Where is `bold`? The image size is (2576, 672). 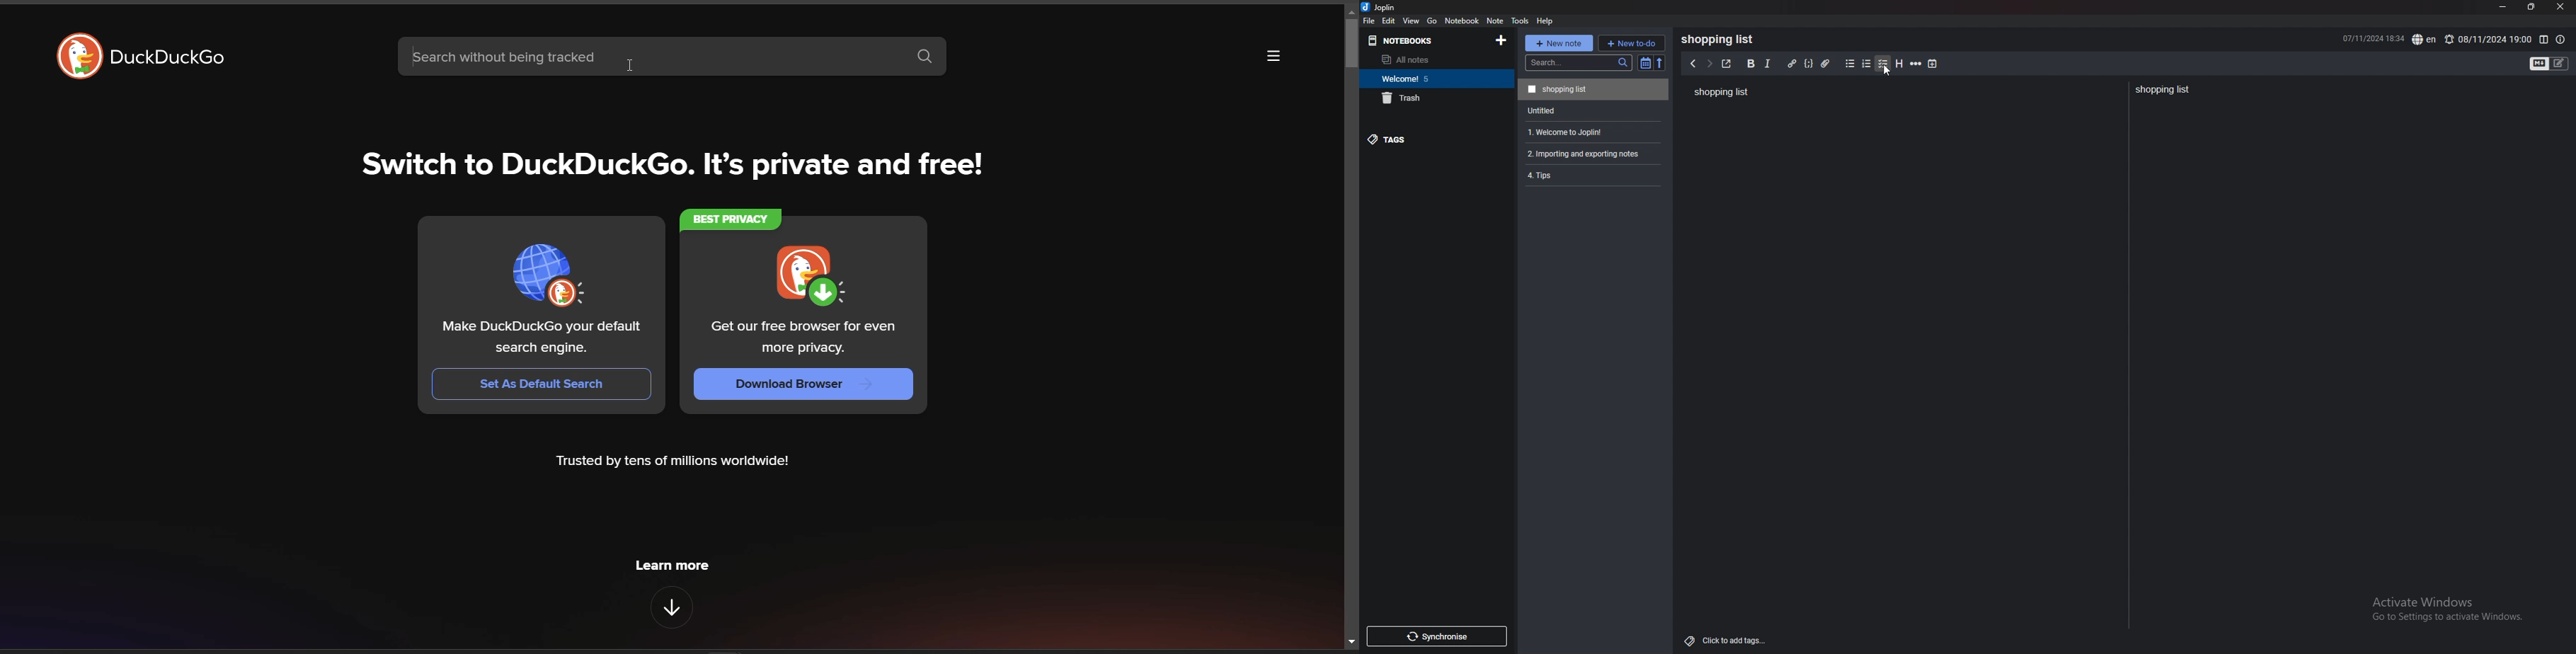 bold is located at coordinates (1751, 64).